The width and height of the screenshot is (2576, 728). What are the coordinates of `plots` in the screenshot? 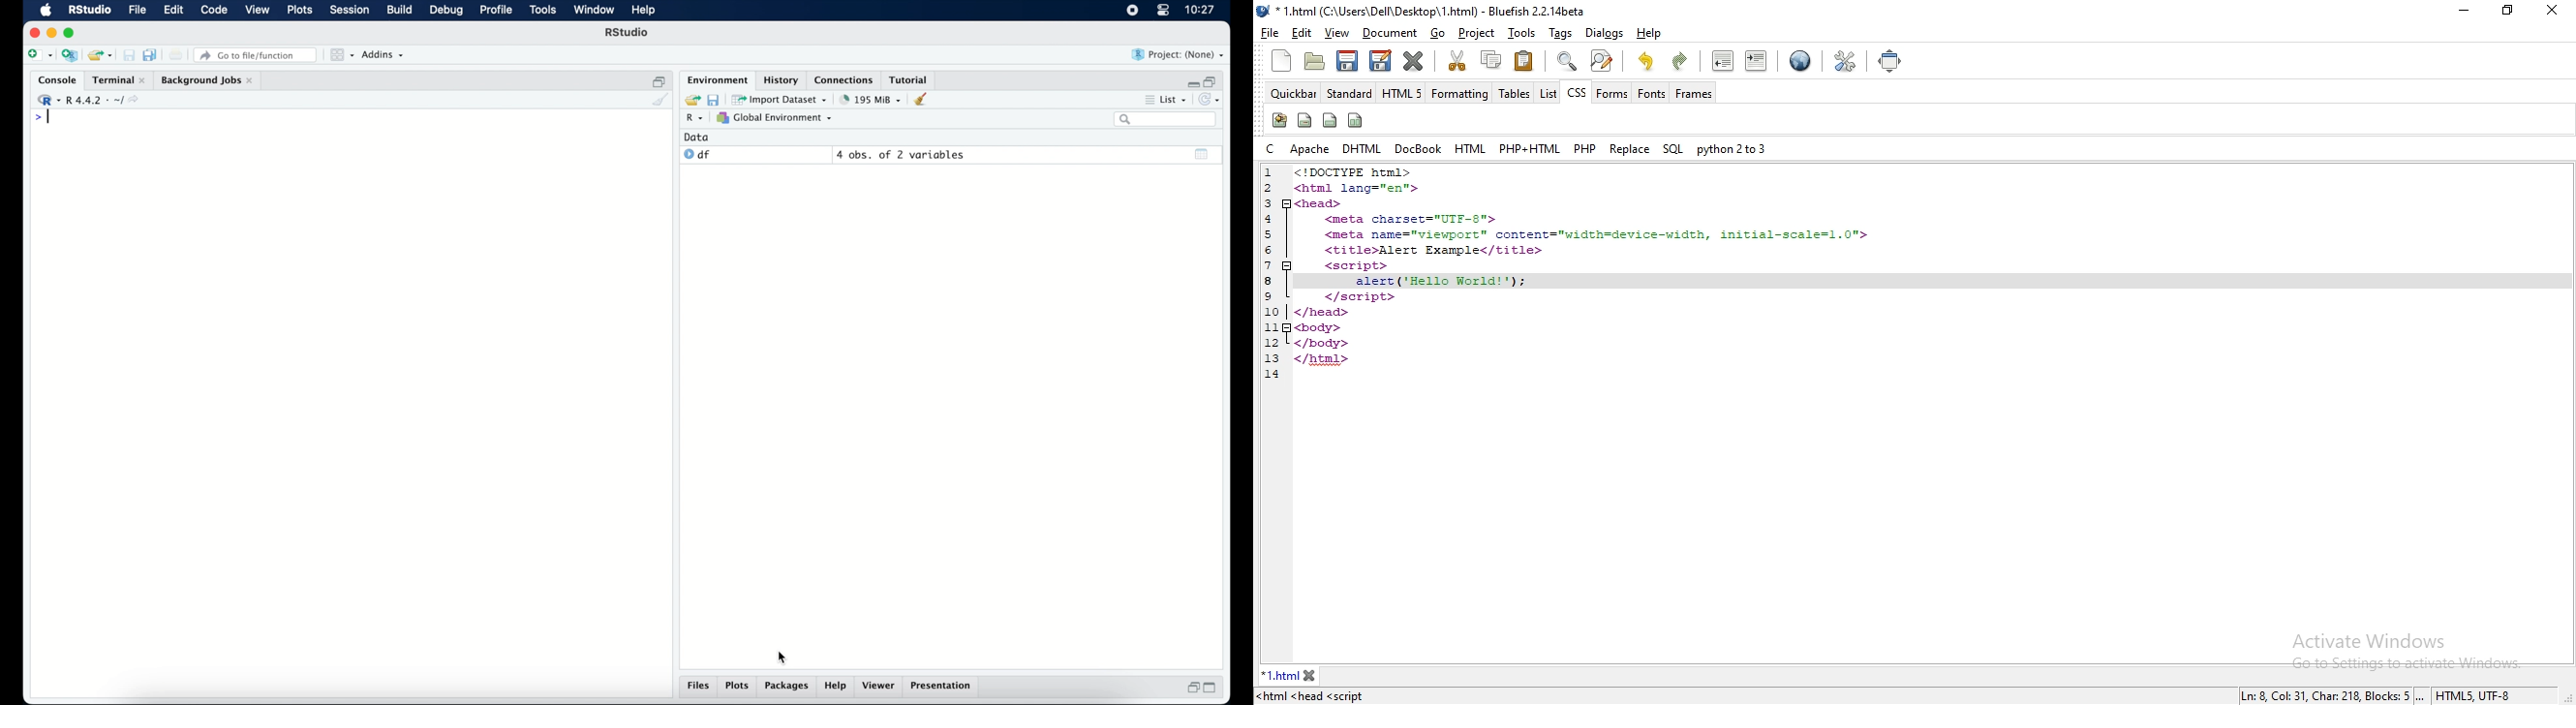 It's located at (739, 687).